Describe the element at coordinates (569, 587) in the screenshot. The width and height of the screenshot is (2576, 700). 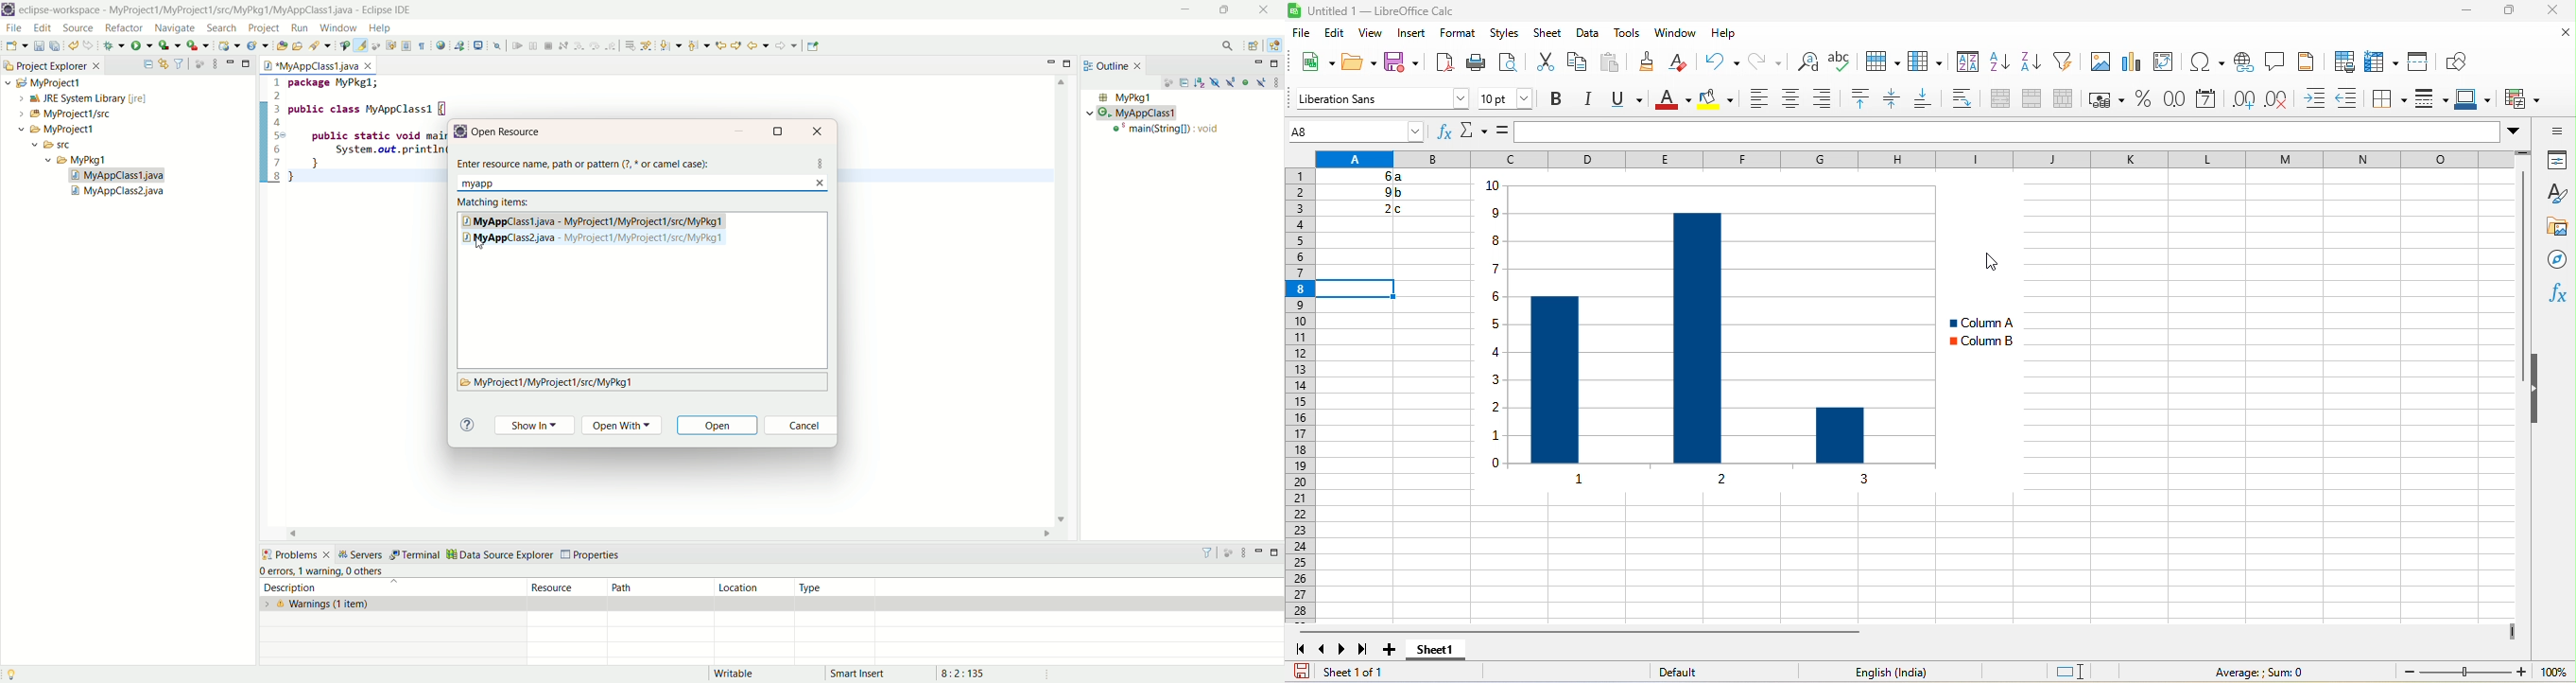
I see `resource` at that location.